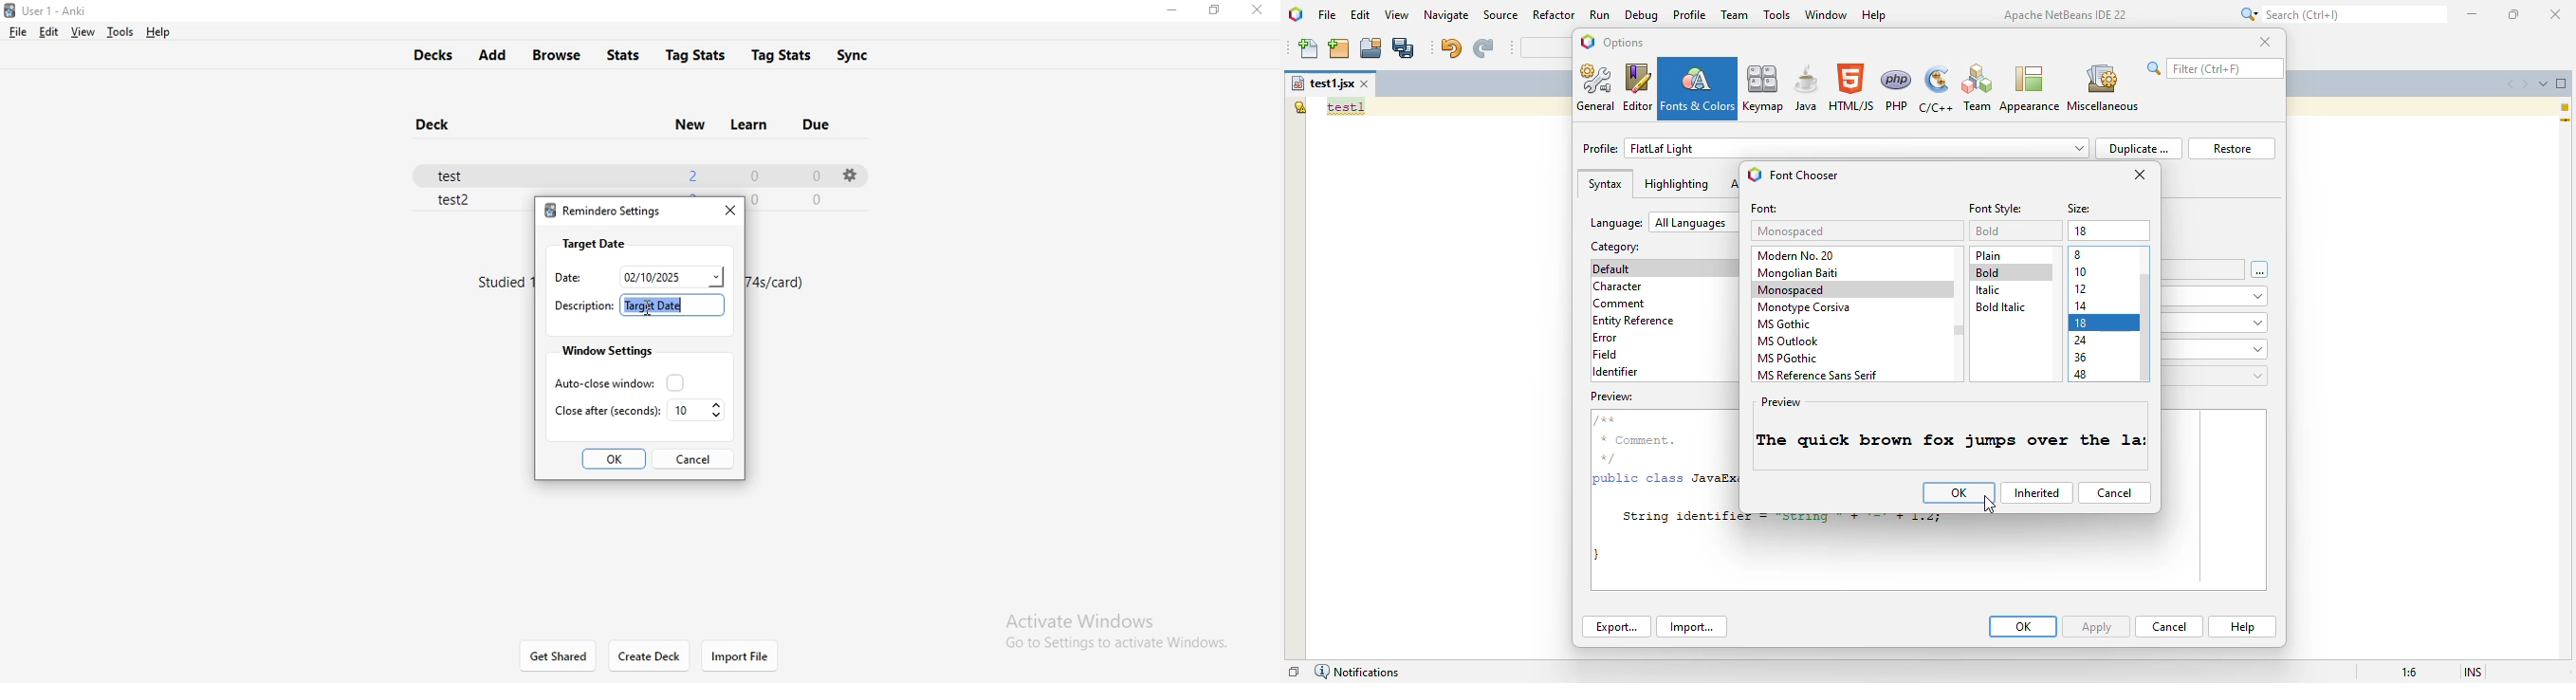 Image resolution: width=2576 pixels, height=700 pixels. I want to click on browse, so click(559, 54).